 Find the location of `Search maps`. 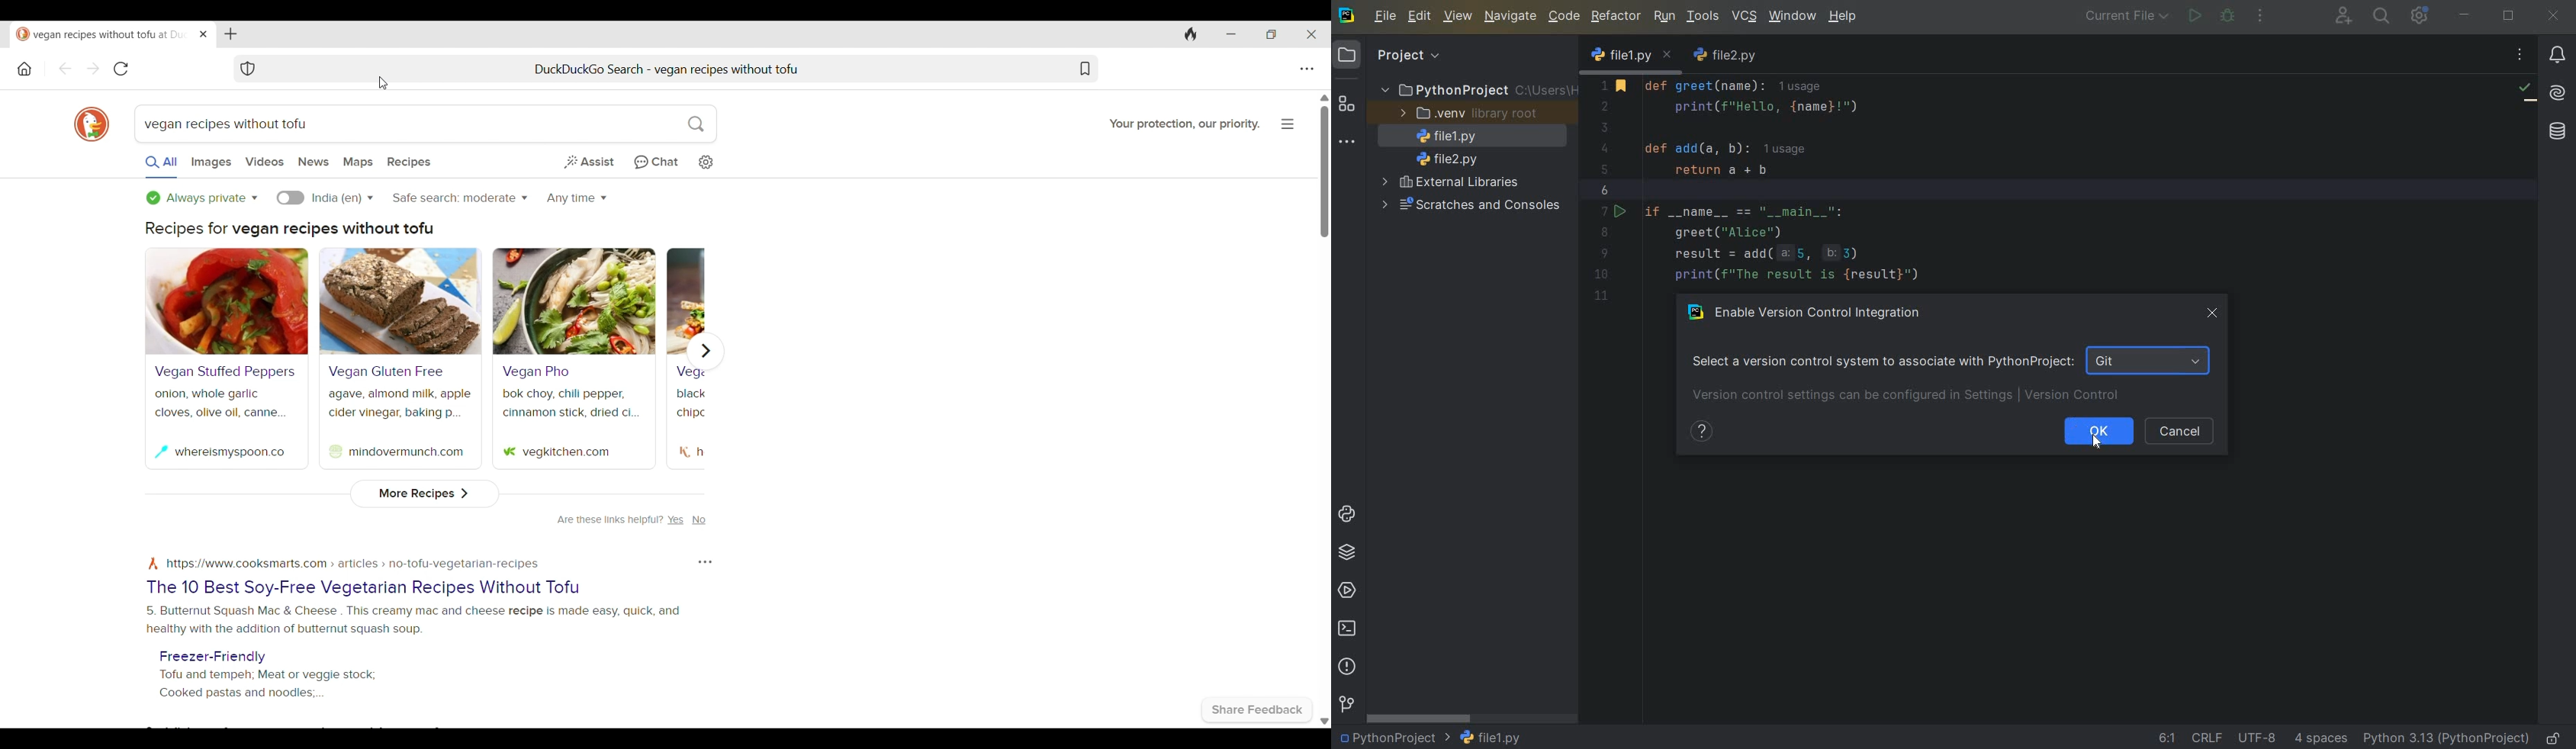

Search maps is located at coordinates (358, 163).